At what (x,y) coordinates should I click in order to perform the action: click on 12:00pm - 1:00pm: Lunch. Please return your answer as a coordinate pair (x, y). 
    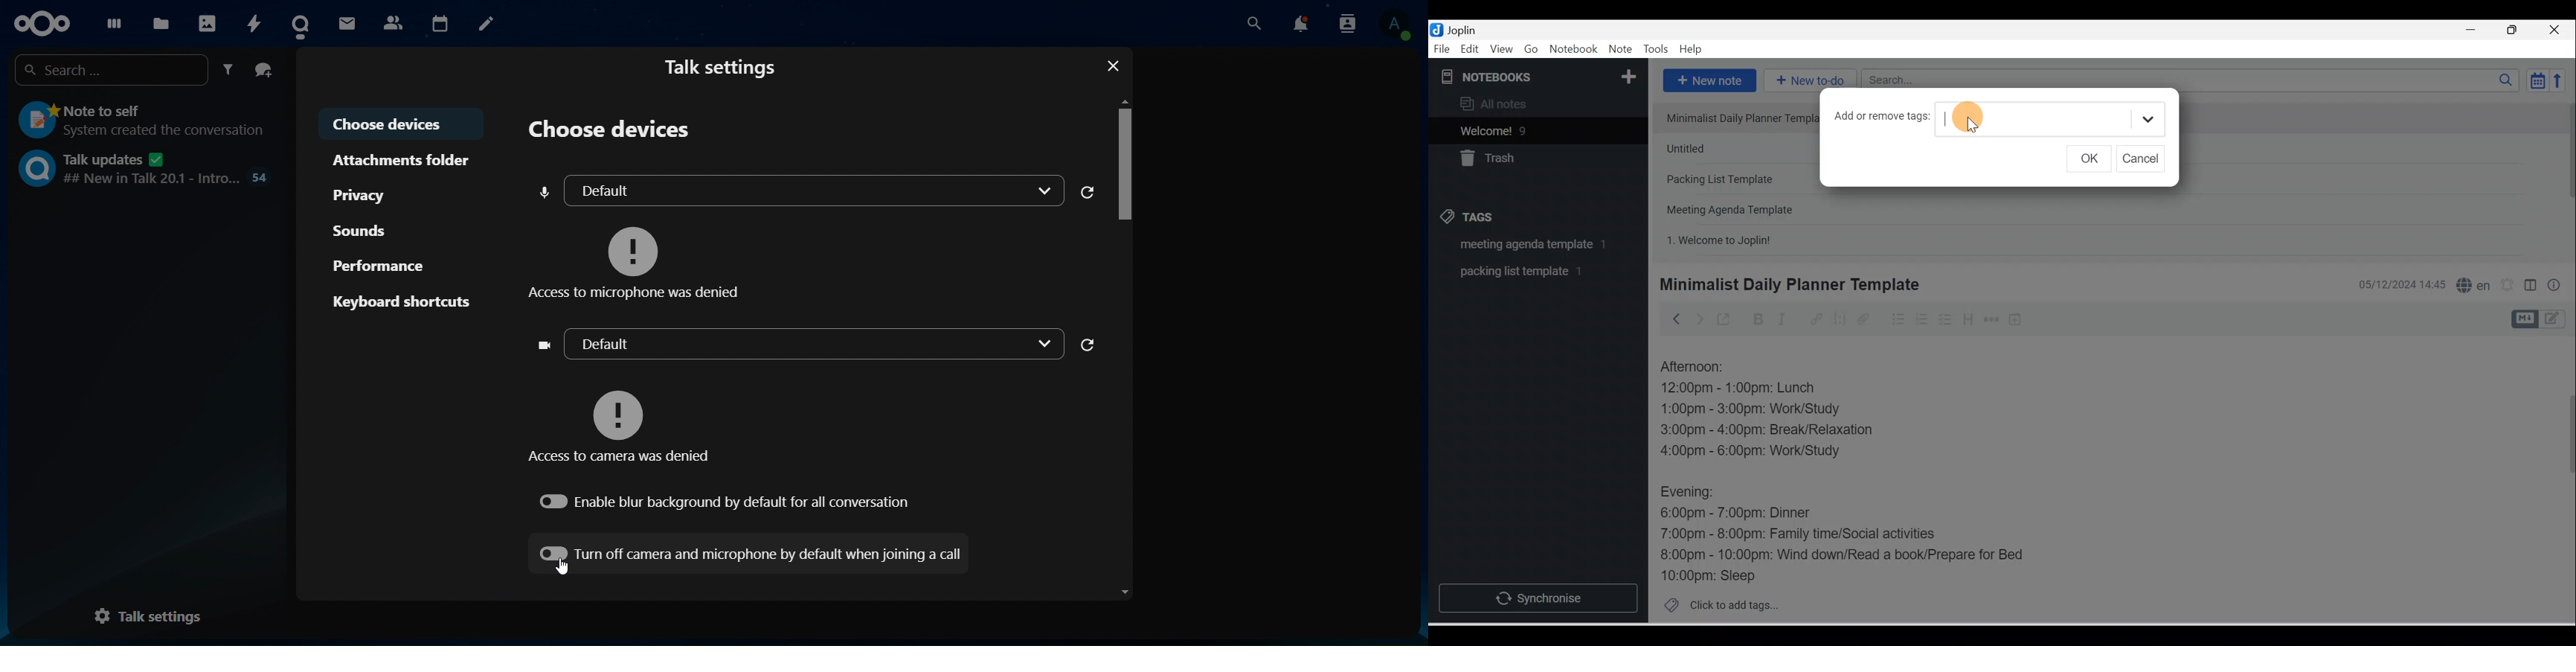
    Looking at the image, I should click on (1752, 389).